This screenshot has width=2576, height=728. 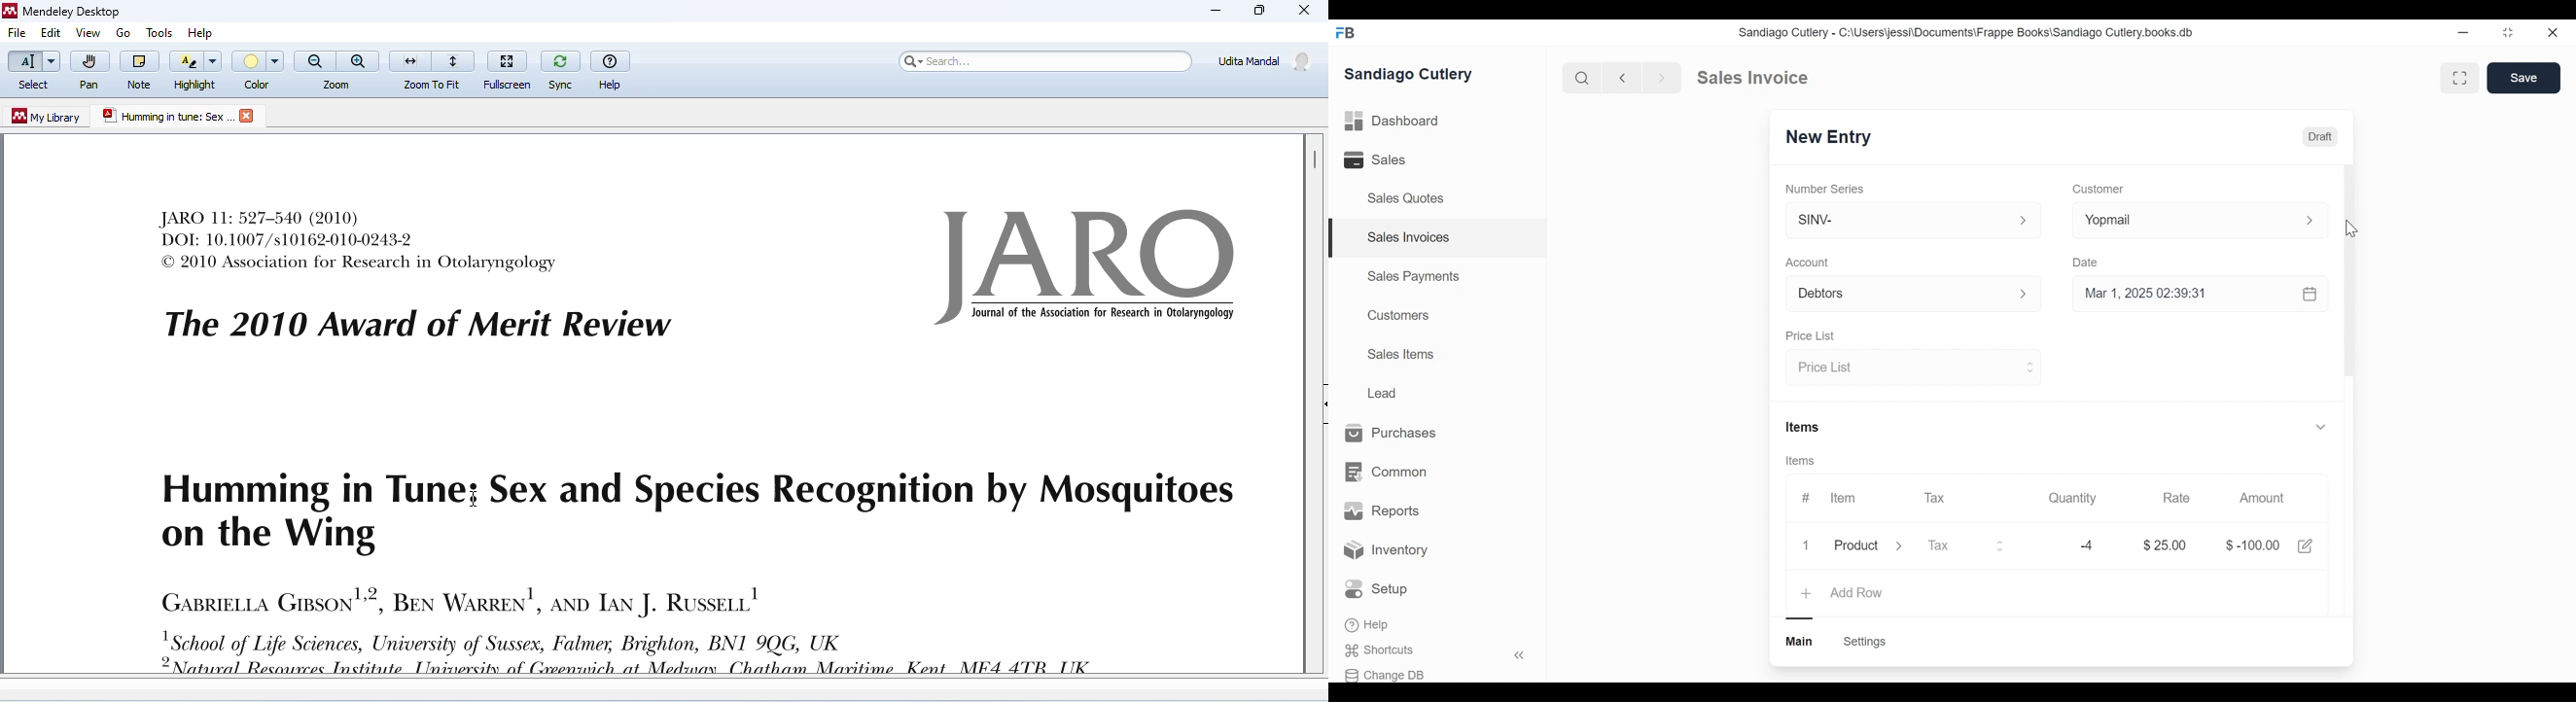 I want to click on “School of Life Sciences, University of Sussex, Falmer, Brighton, BN1 9QG, UK, so click(x=644, y=652).